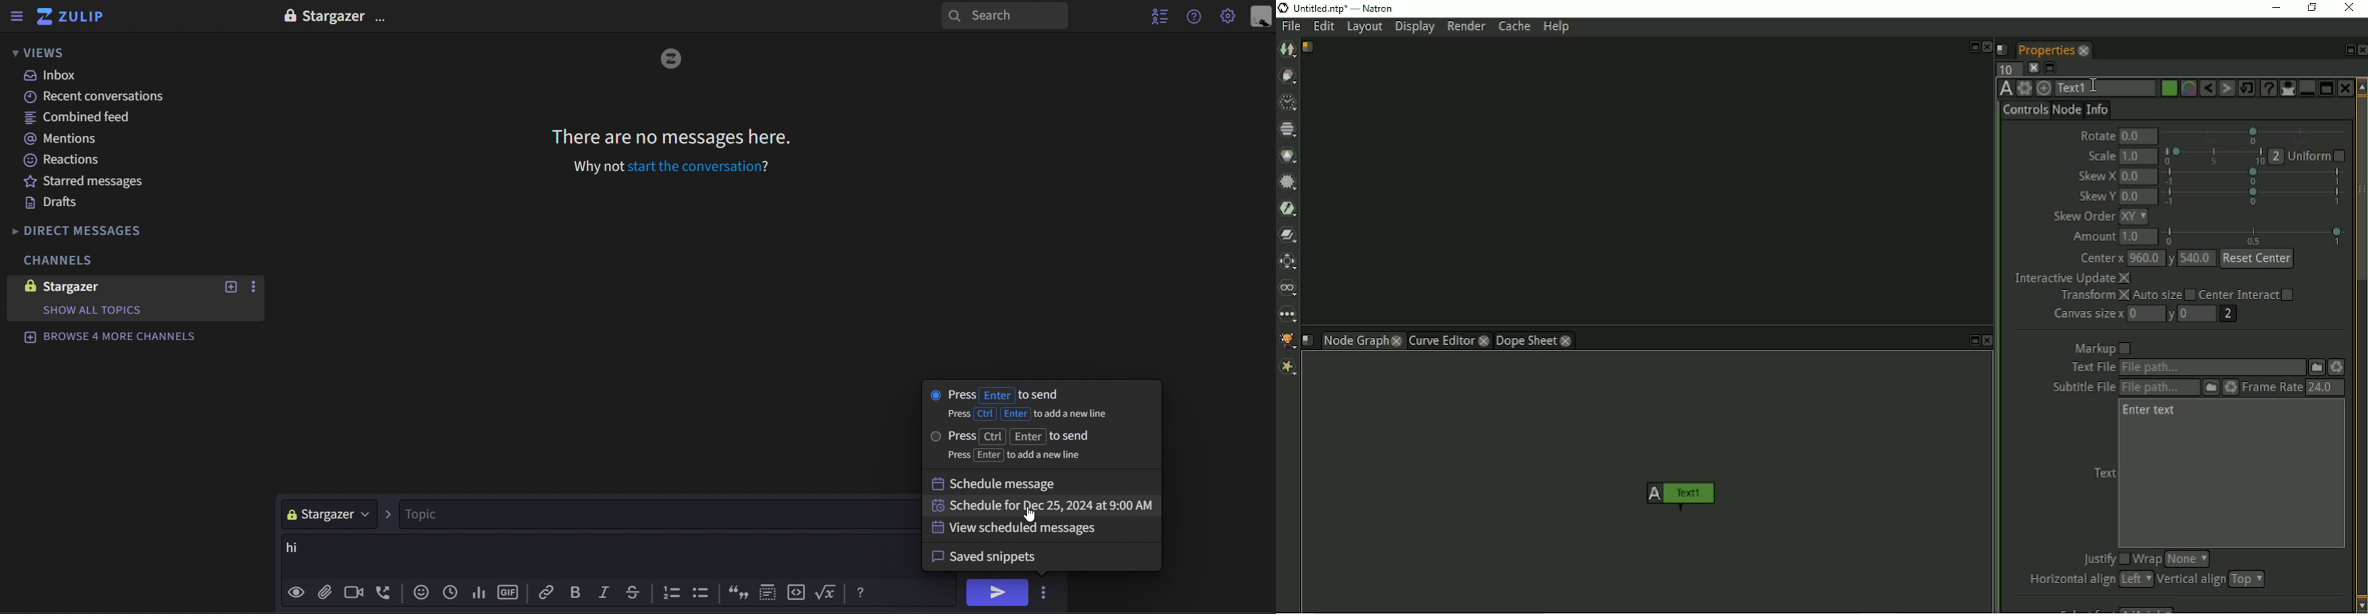 Image resolution: width=2380 pixels, height=616 pixels. What do you see at coordinates (2103, 348) in the screenshot?
I see `Markup` at bounding box center [2103, 348].